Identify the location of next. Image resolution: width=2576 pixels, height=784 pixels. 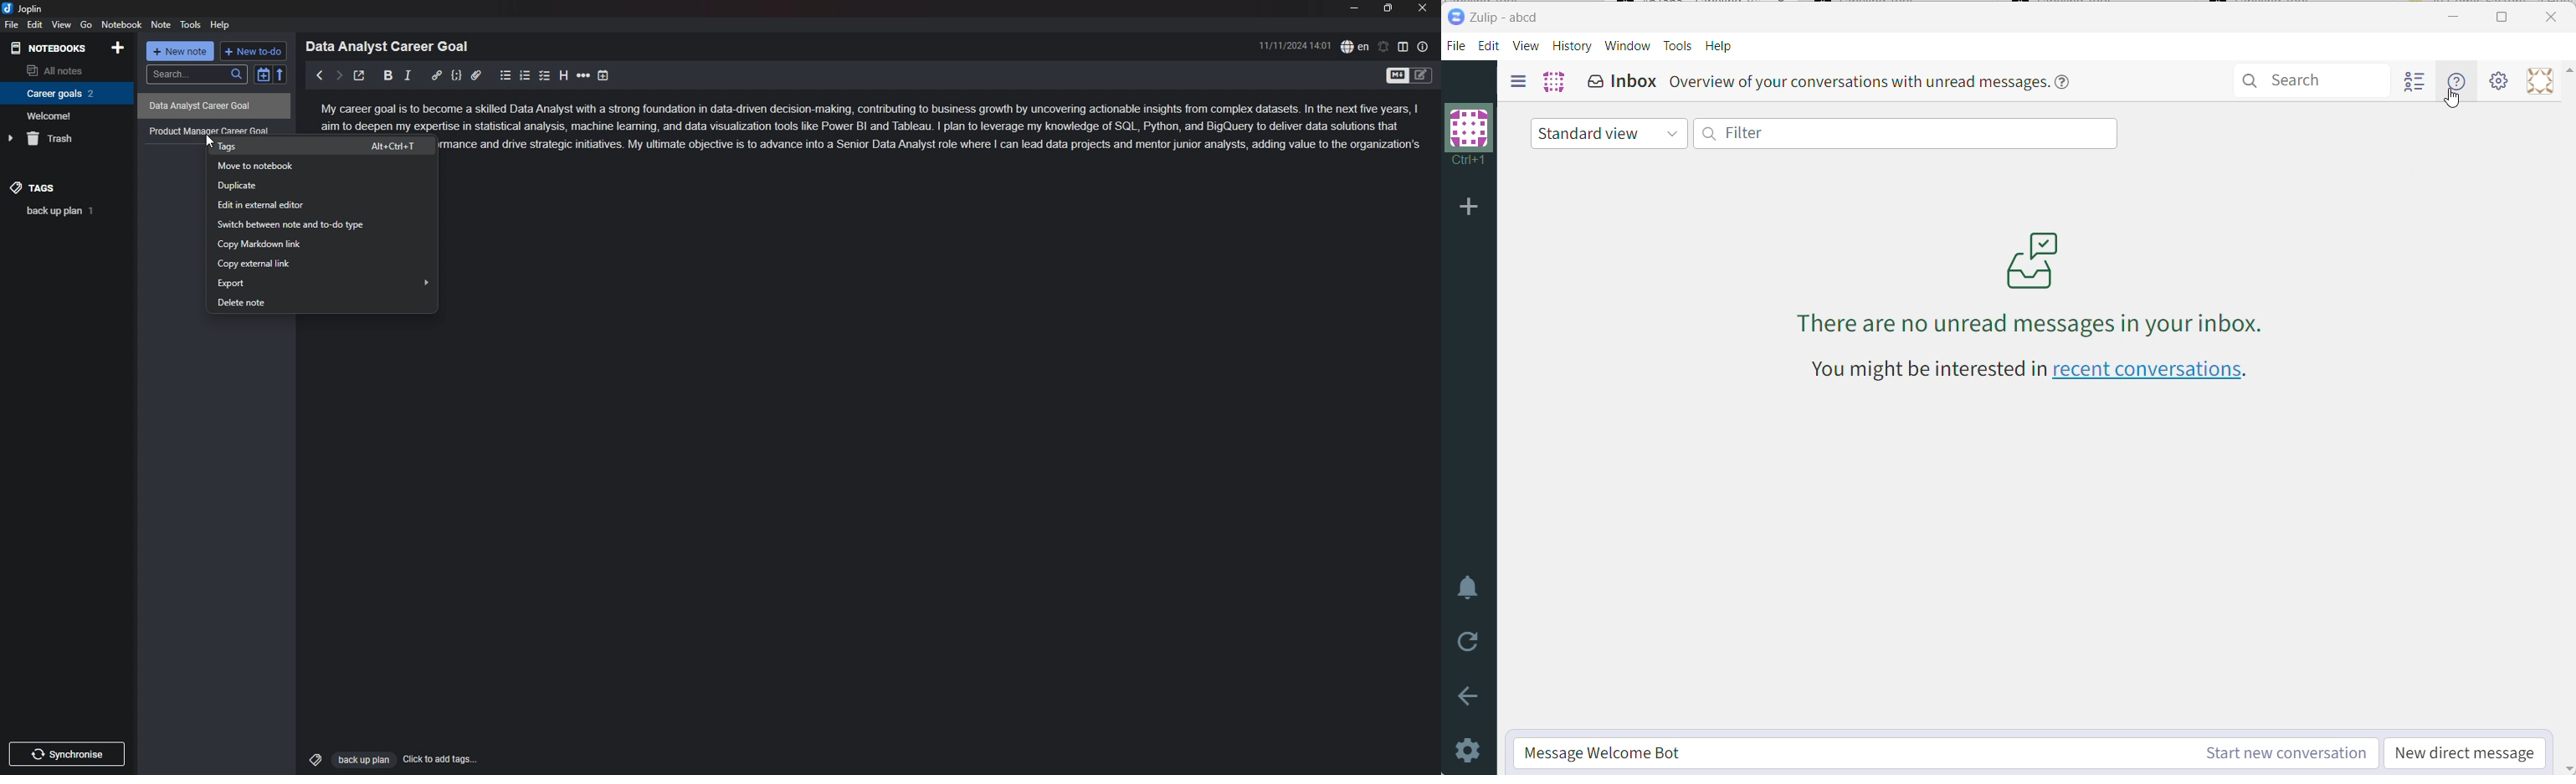
(339, 76).